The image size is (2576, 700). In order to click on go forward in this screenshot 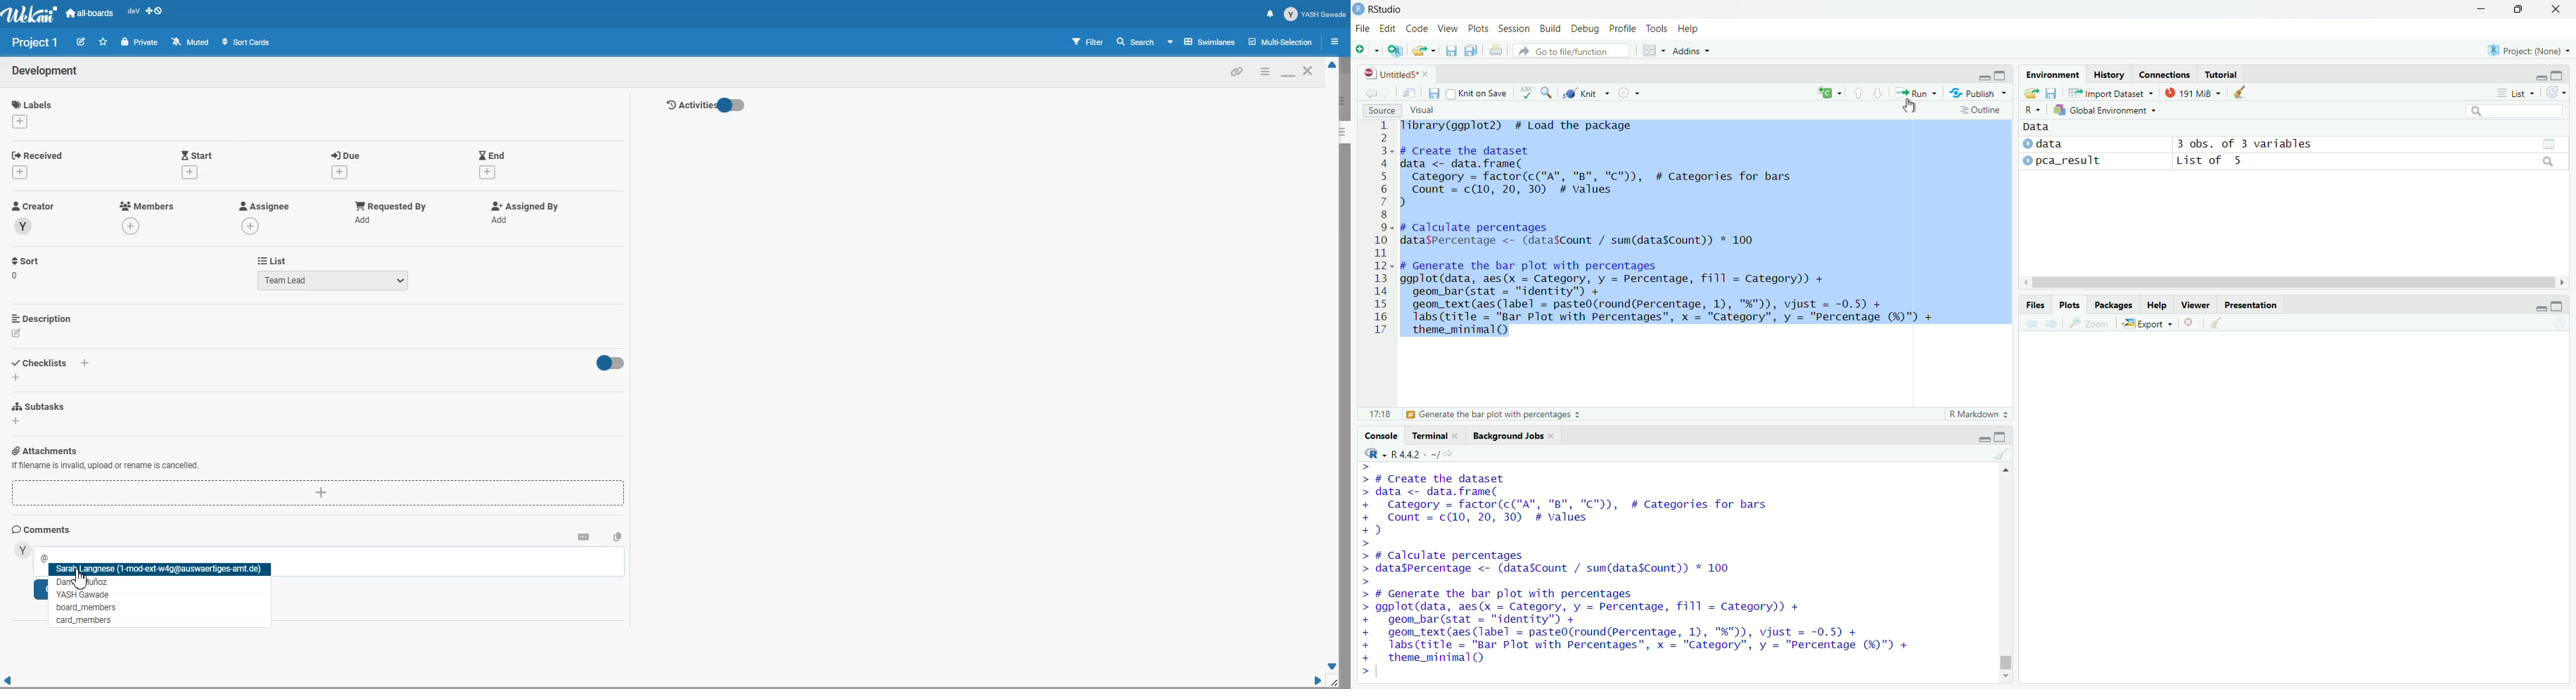, I will do `click(1387, 93)`.